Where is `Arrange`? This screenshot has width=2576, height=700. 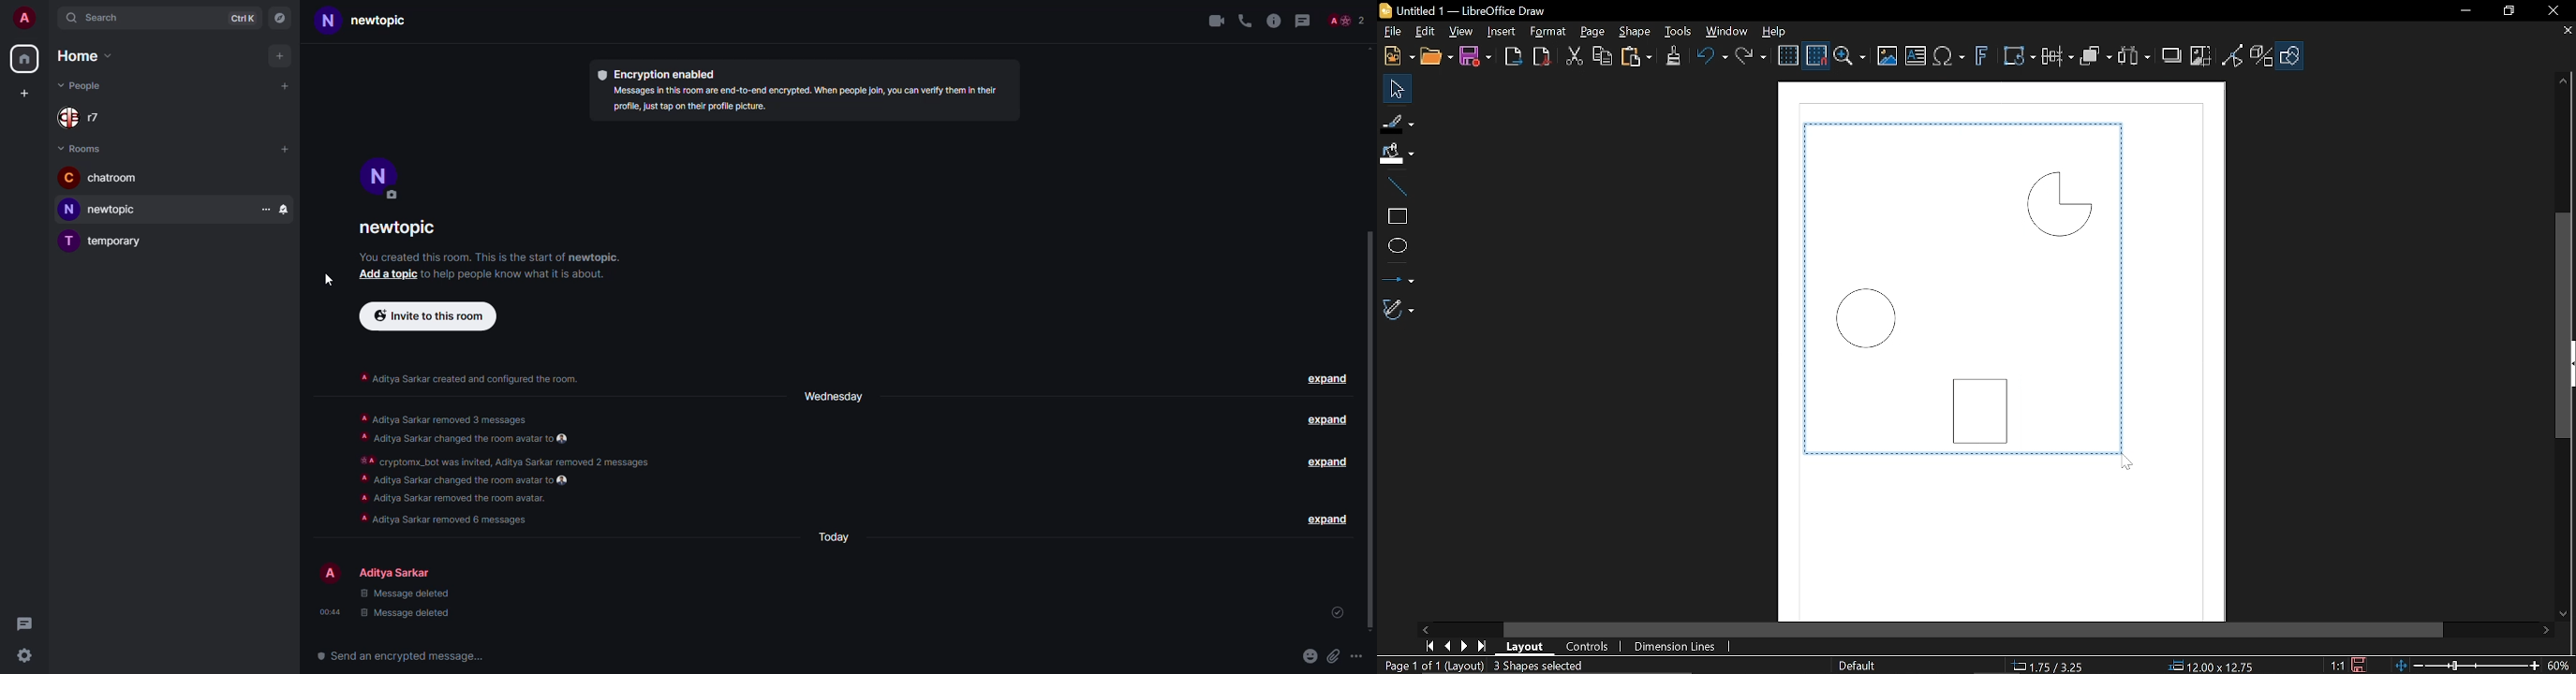
Arrange is located at coordinates (2095, 58).